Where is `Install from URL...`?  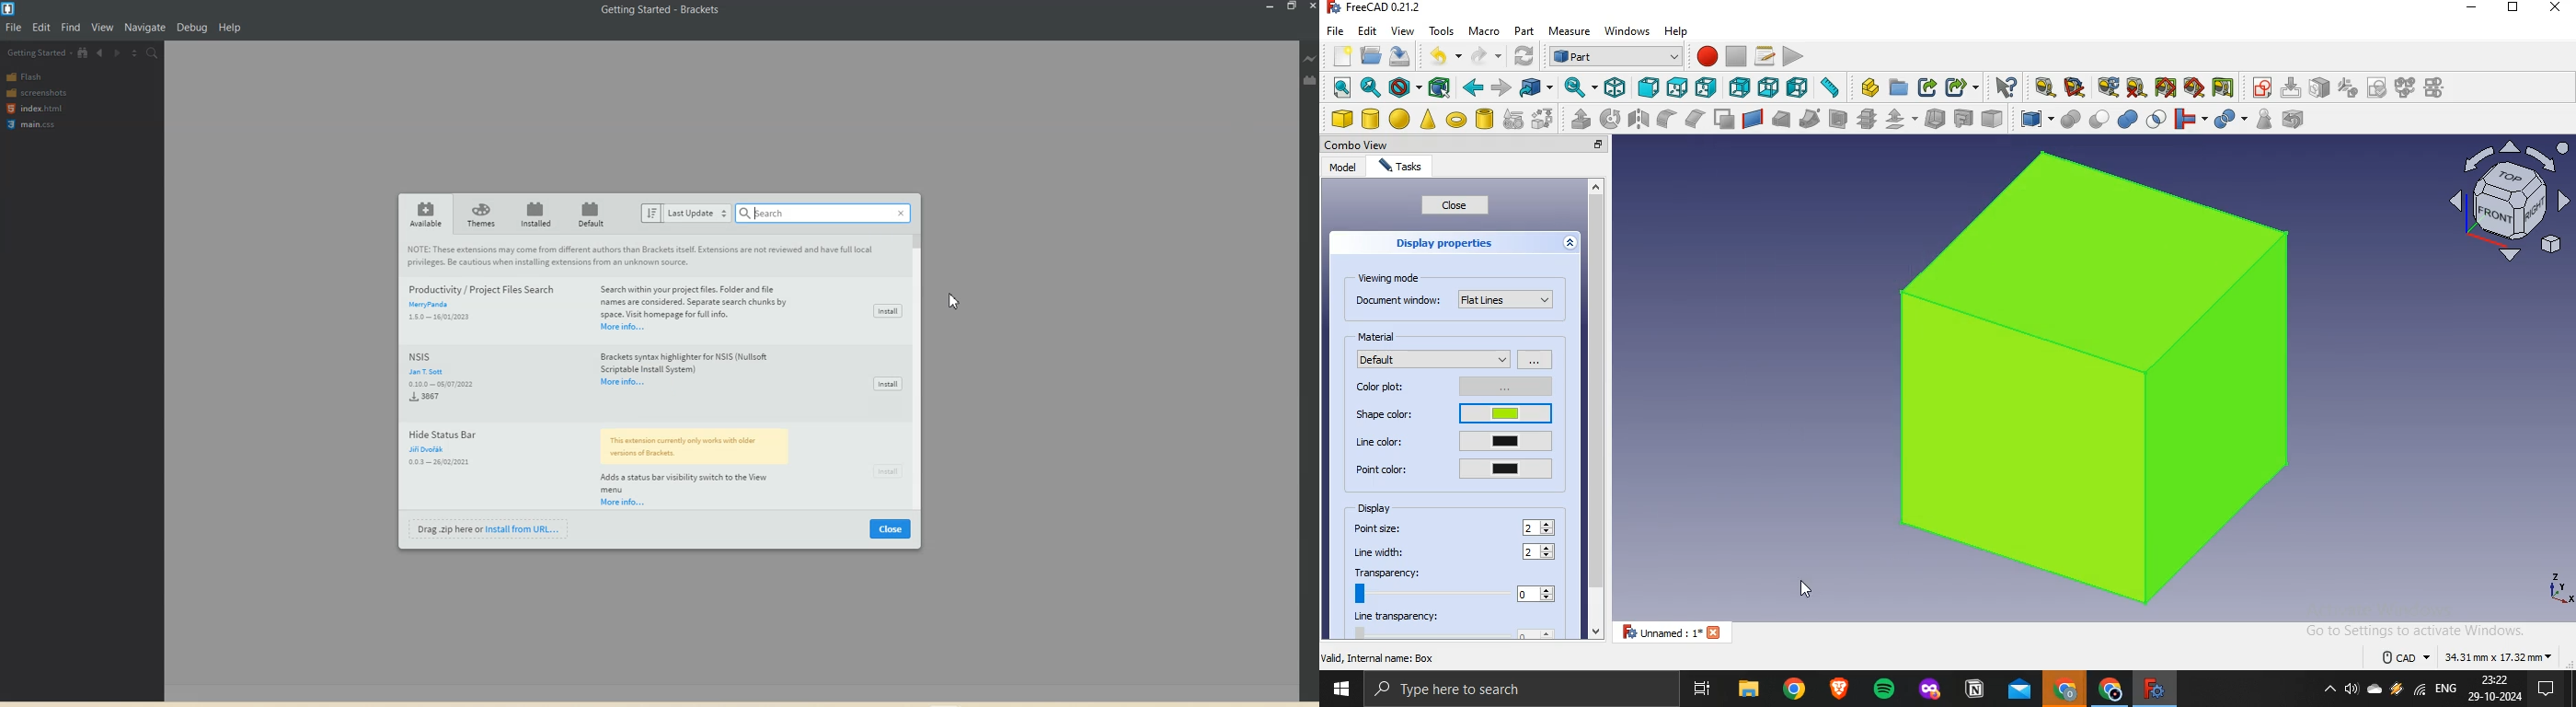 Install from URL... is located at coordinates (528, 528).